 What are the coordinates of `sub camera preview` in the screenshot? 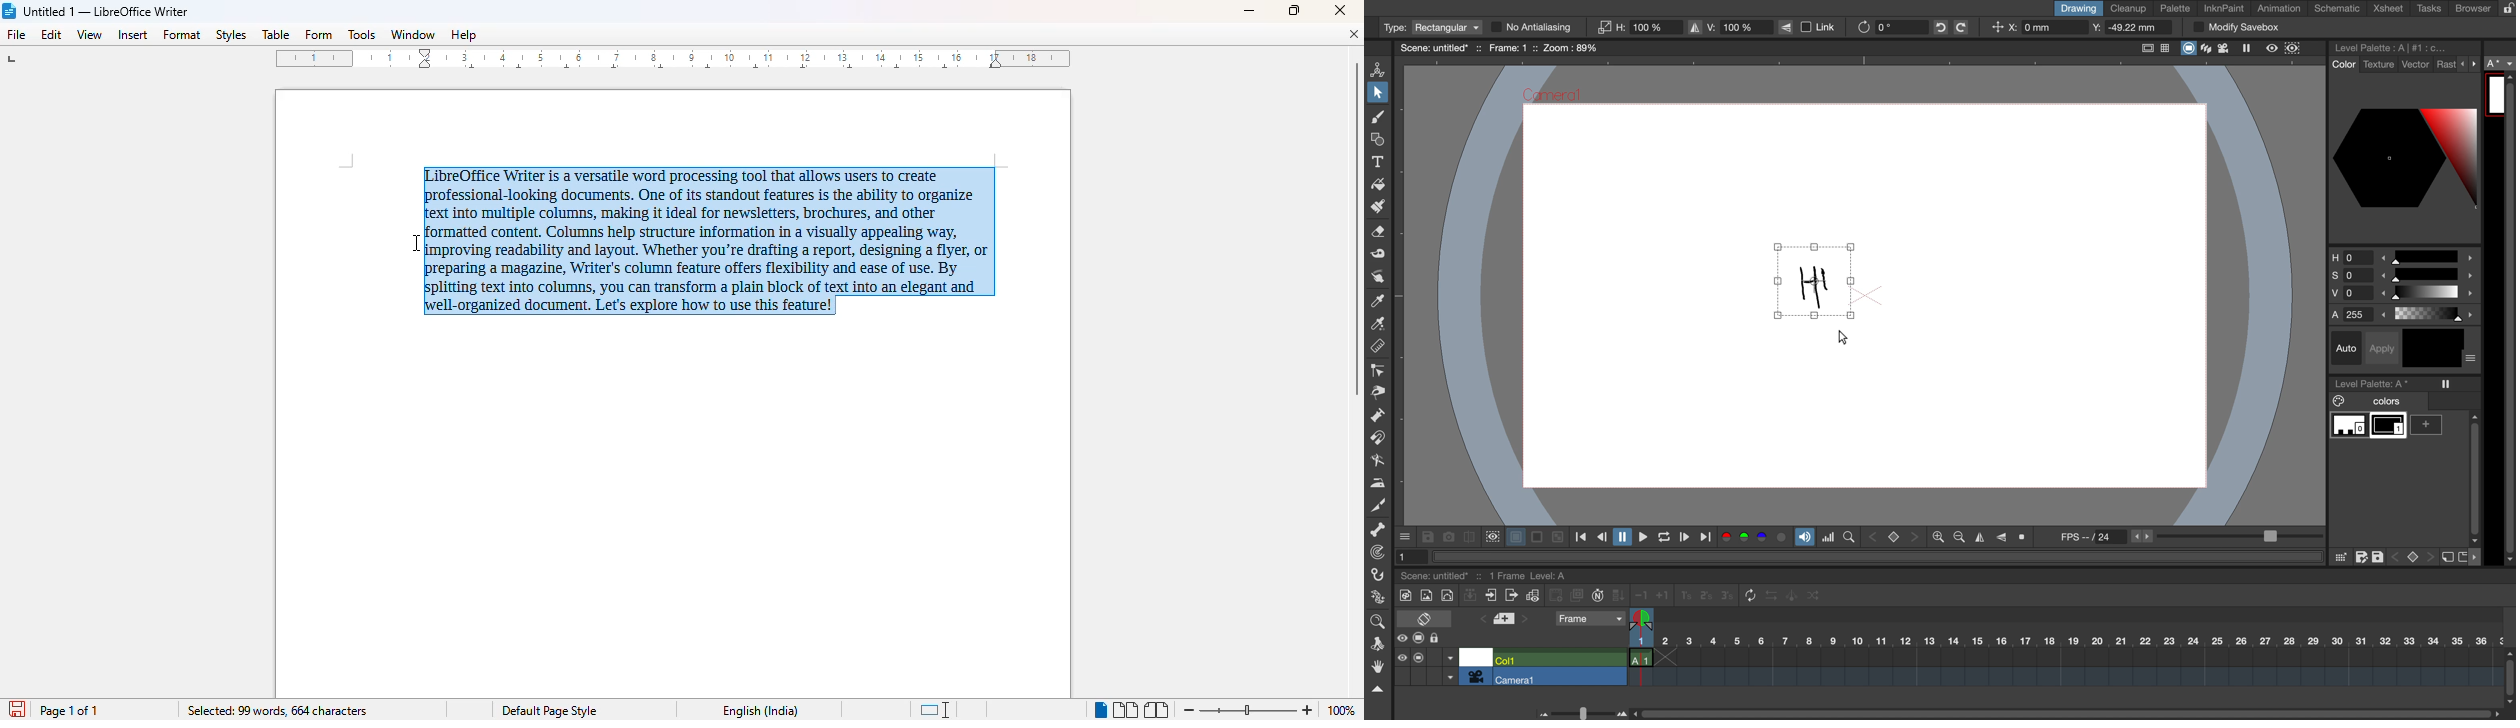 It's located at (2293, 48).